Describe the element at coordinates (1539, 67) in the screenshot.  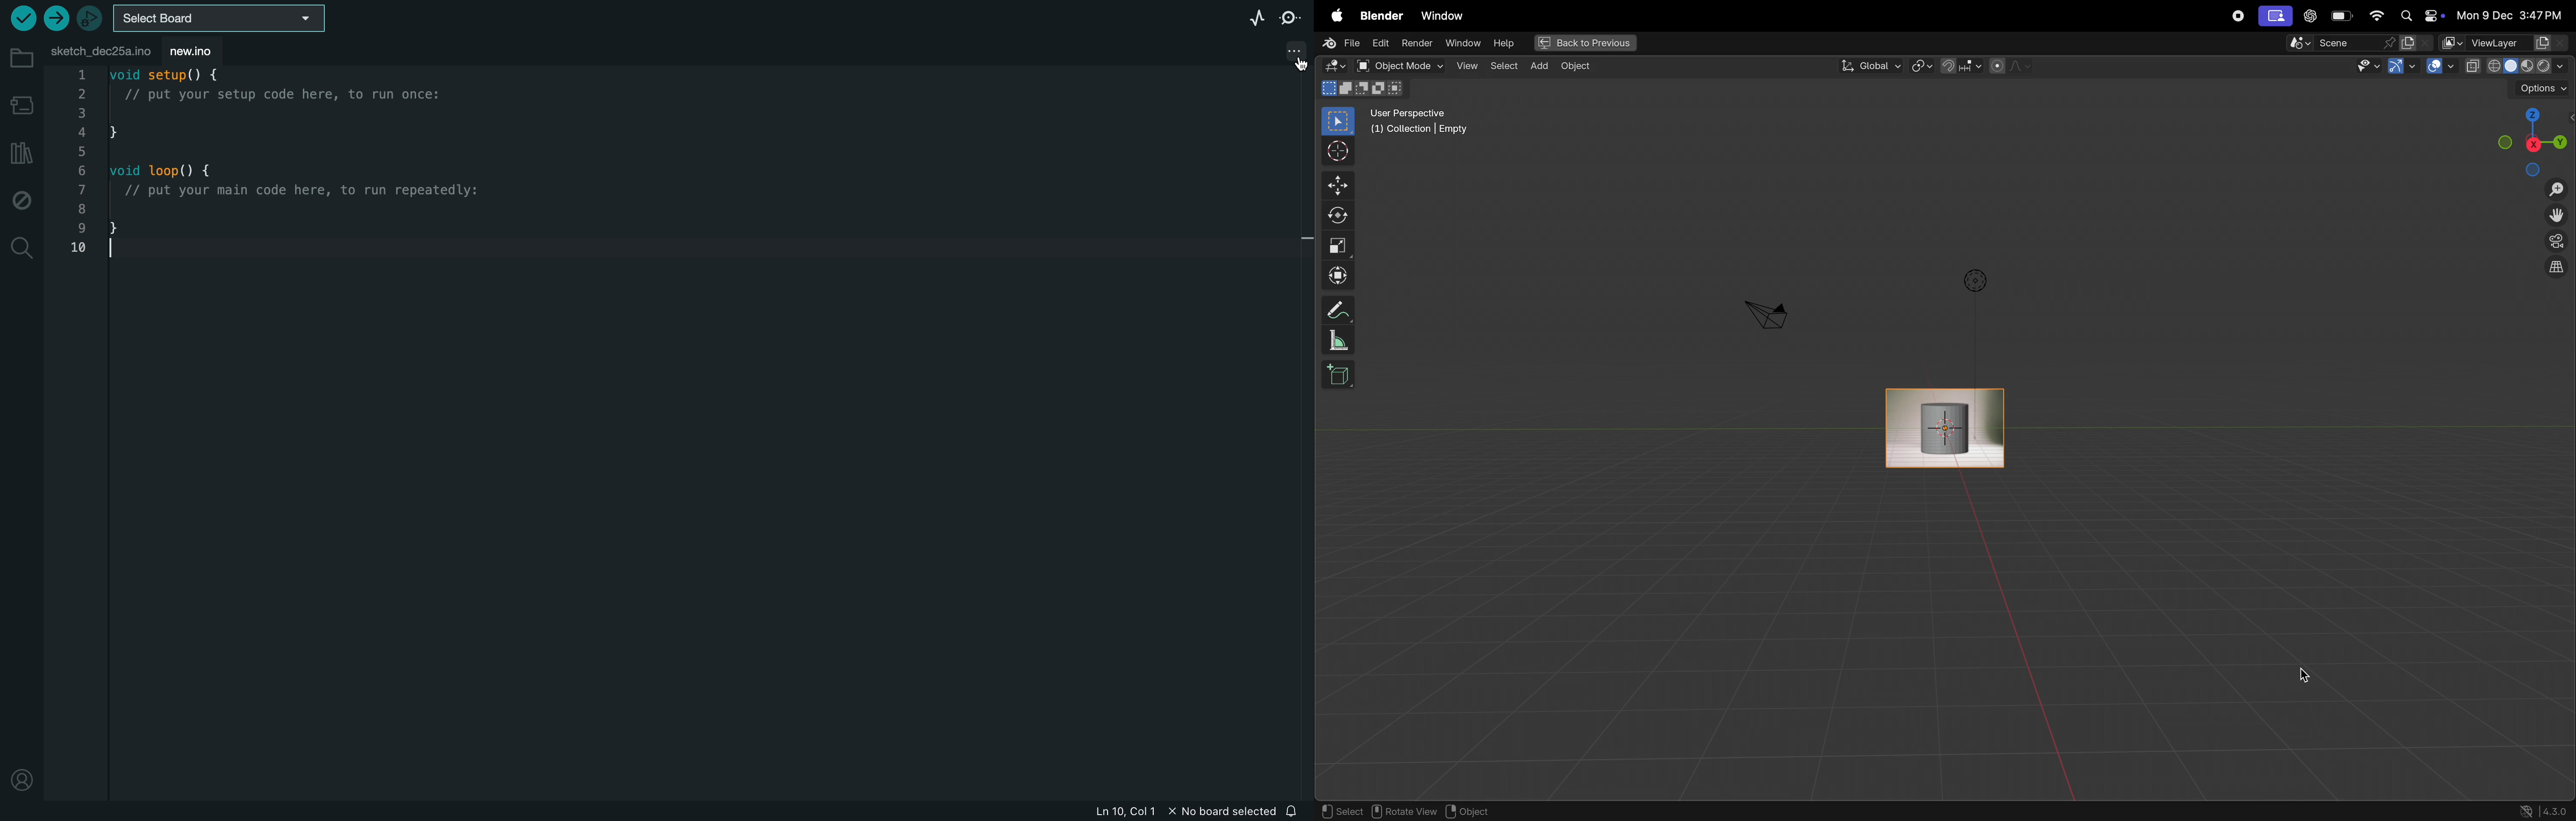
I see `add` at that location.